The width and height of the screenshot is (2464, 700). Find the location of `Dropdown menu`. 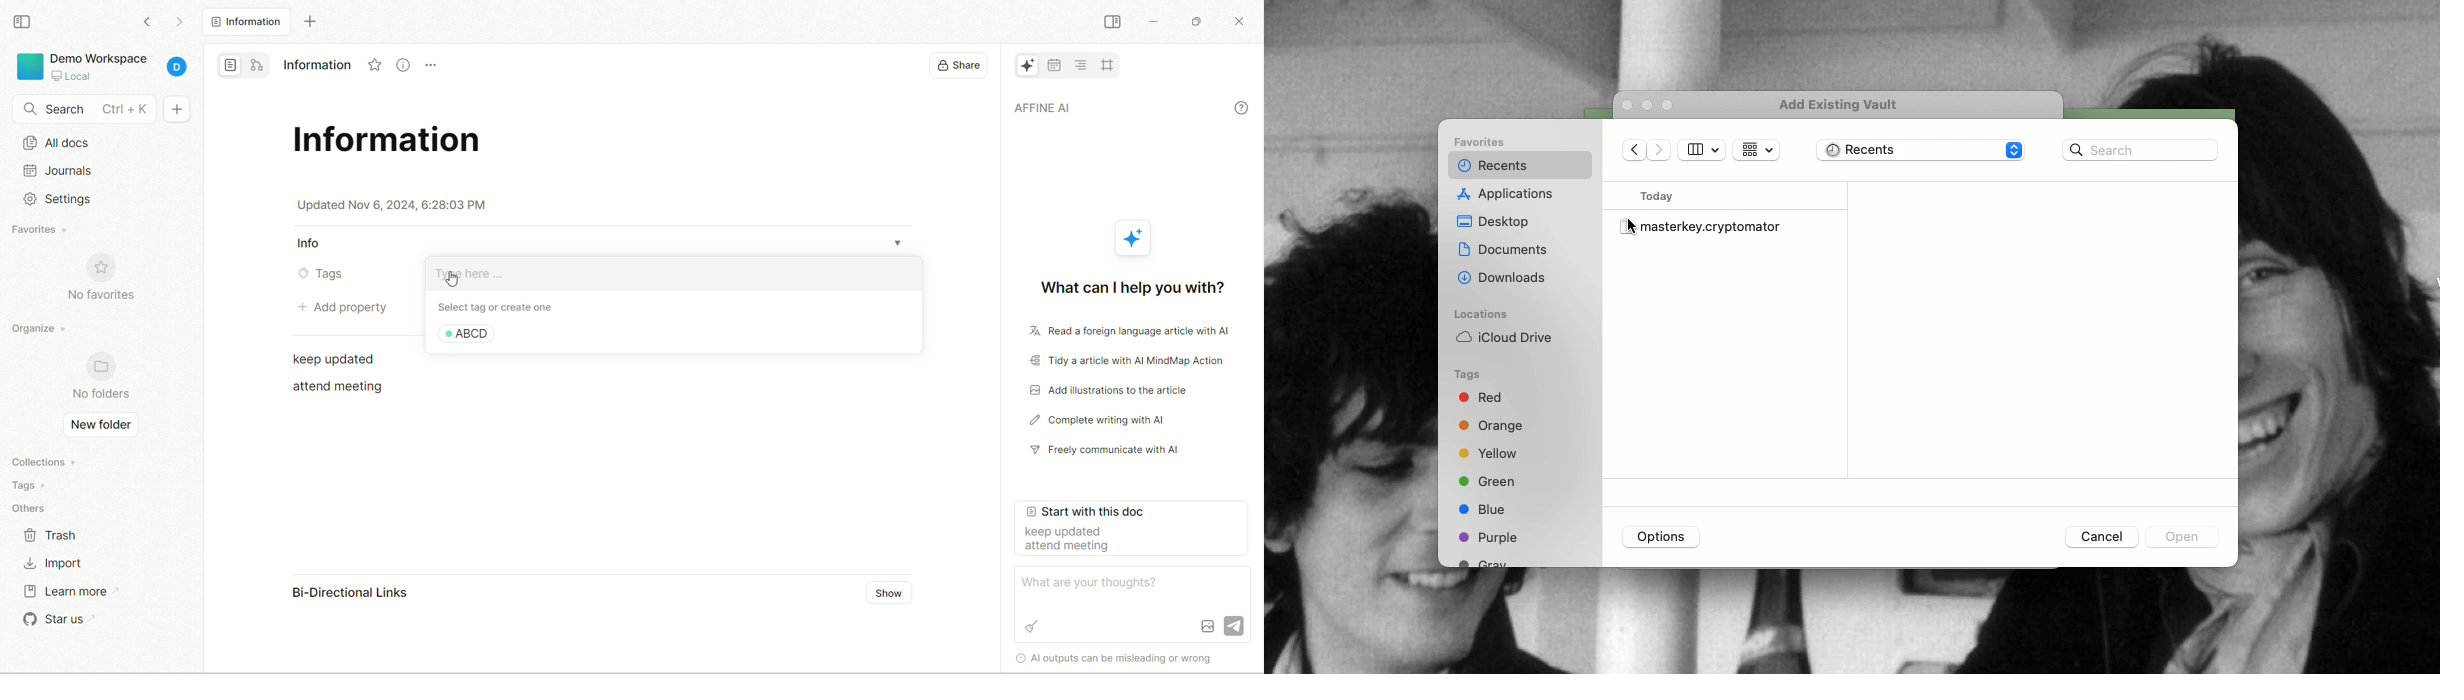

Dropdown menu is located at coordinates (900, 240).